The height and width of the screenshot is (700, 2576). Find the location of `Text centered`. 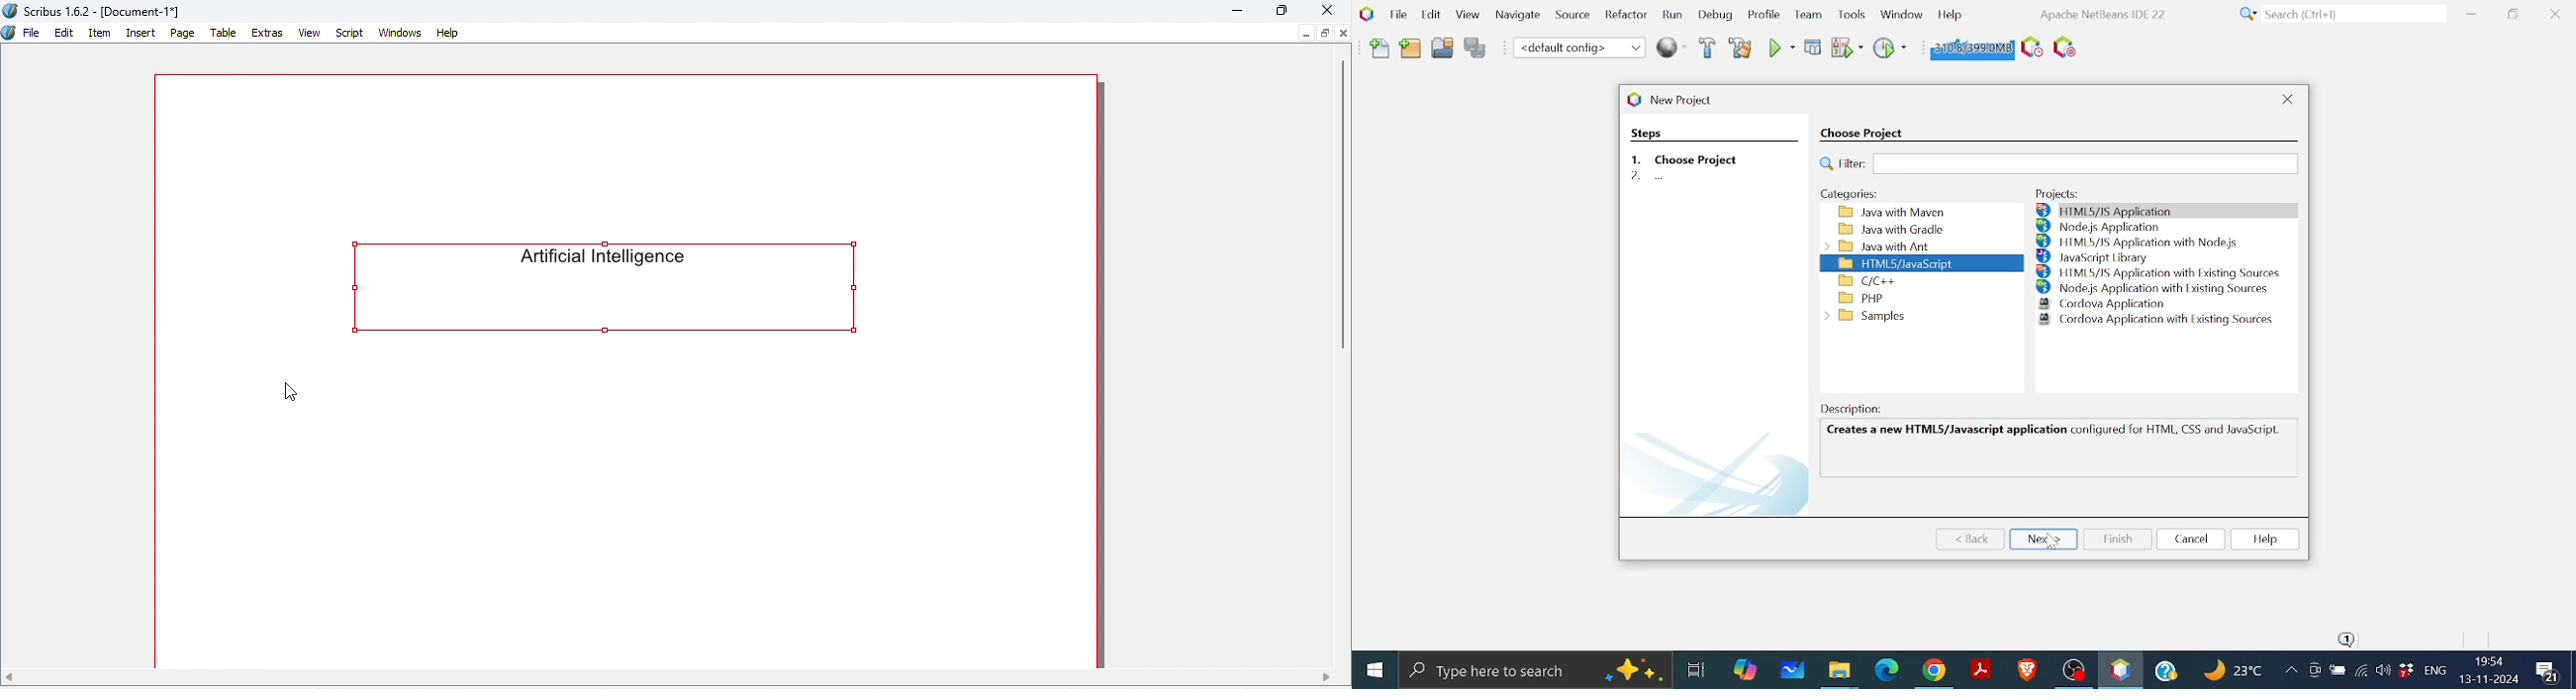

Text centered is located at coordinates (612, 285).